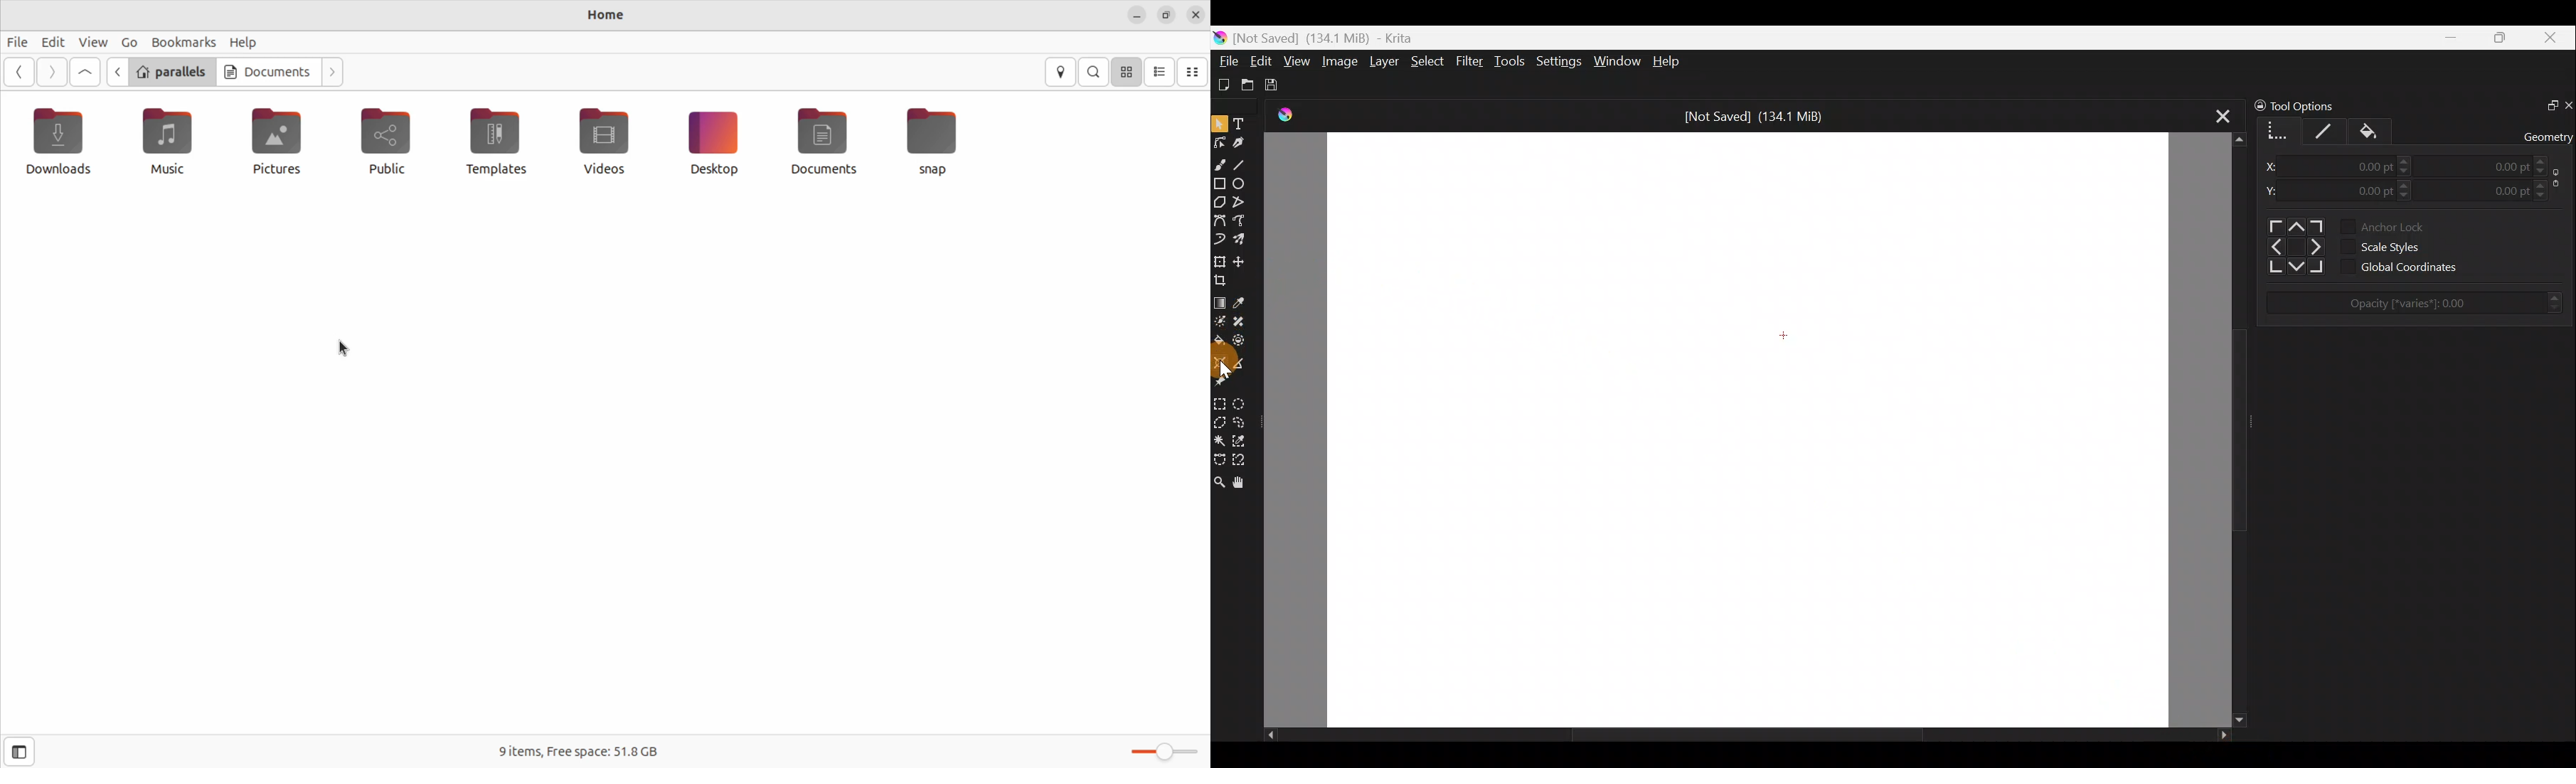 This screenshot has height=784, width=2576. I want to click on Decrease, so click(2545, 196).